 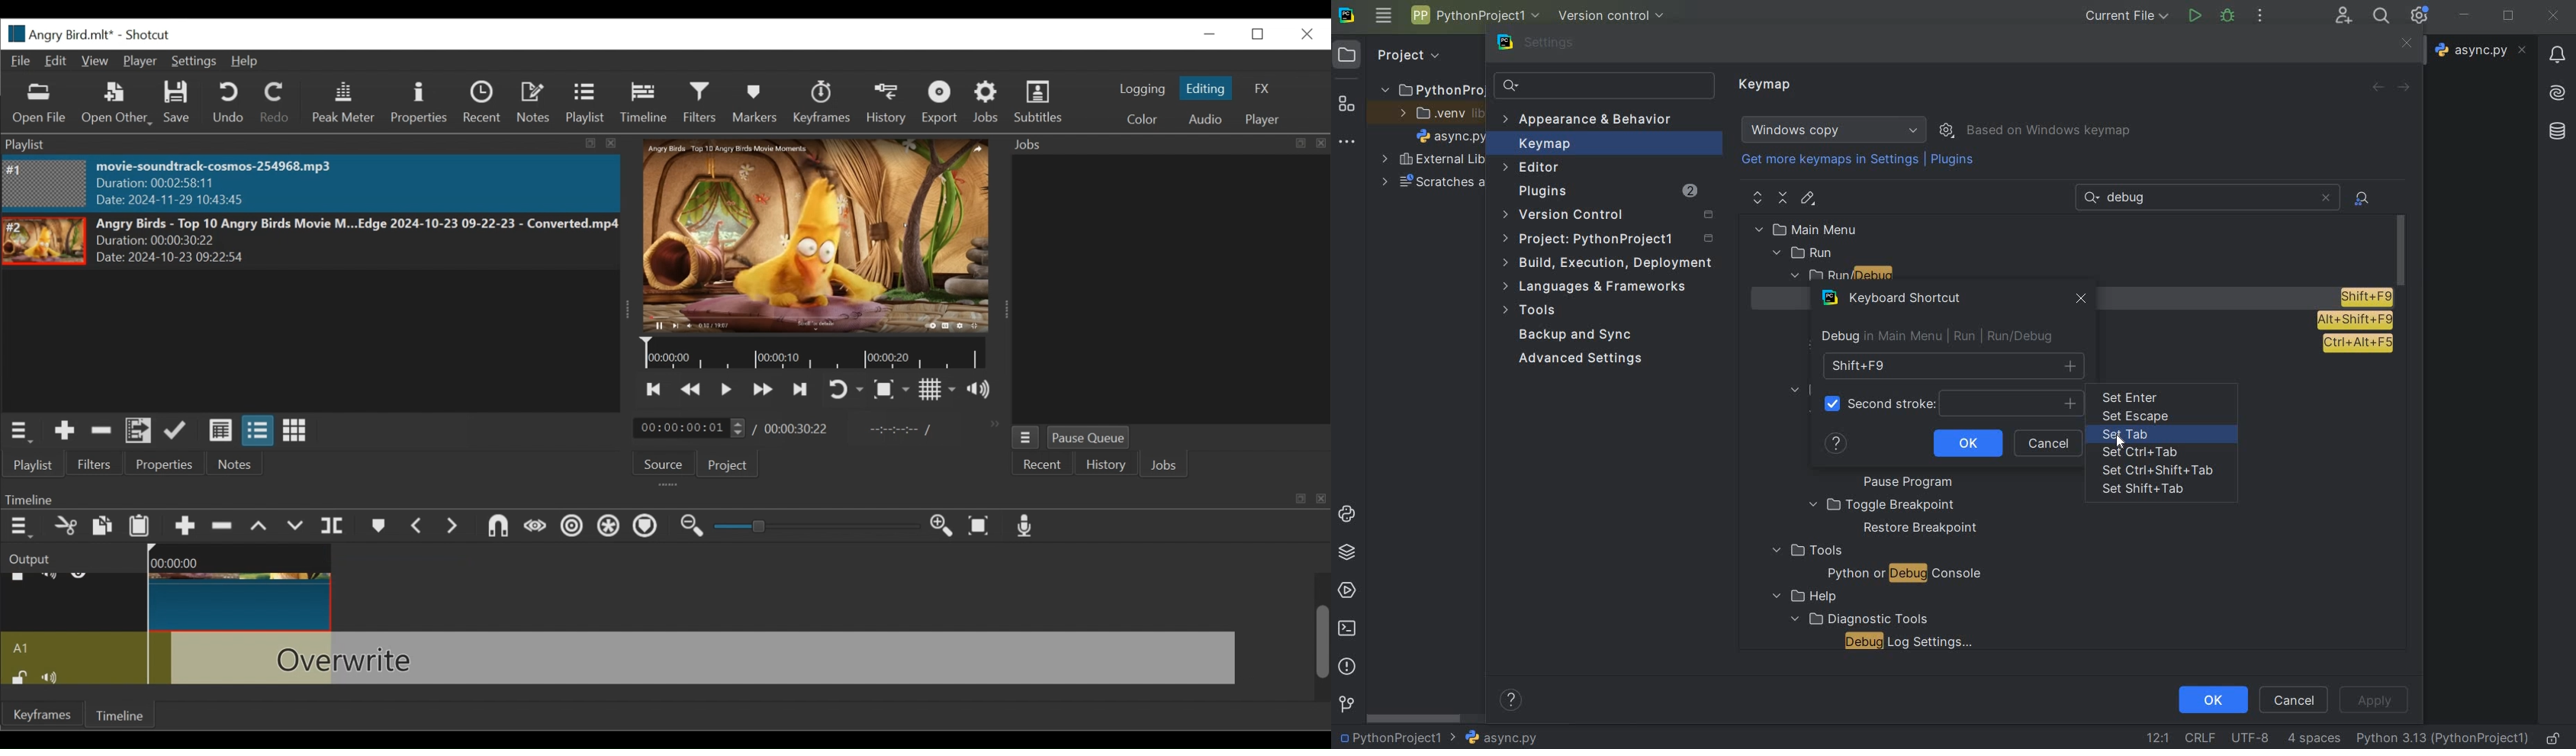 I want to click on more tool windows, so click(x=1345, y=142).